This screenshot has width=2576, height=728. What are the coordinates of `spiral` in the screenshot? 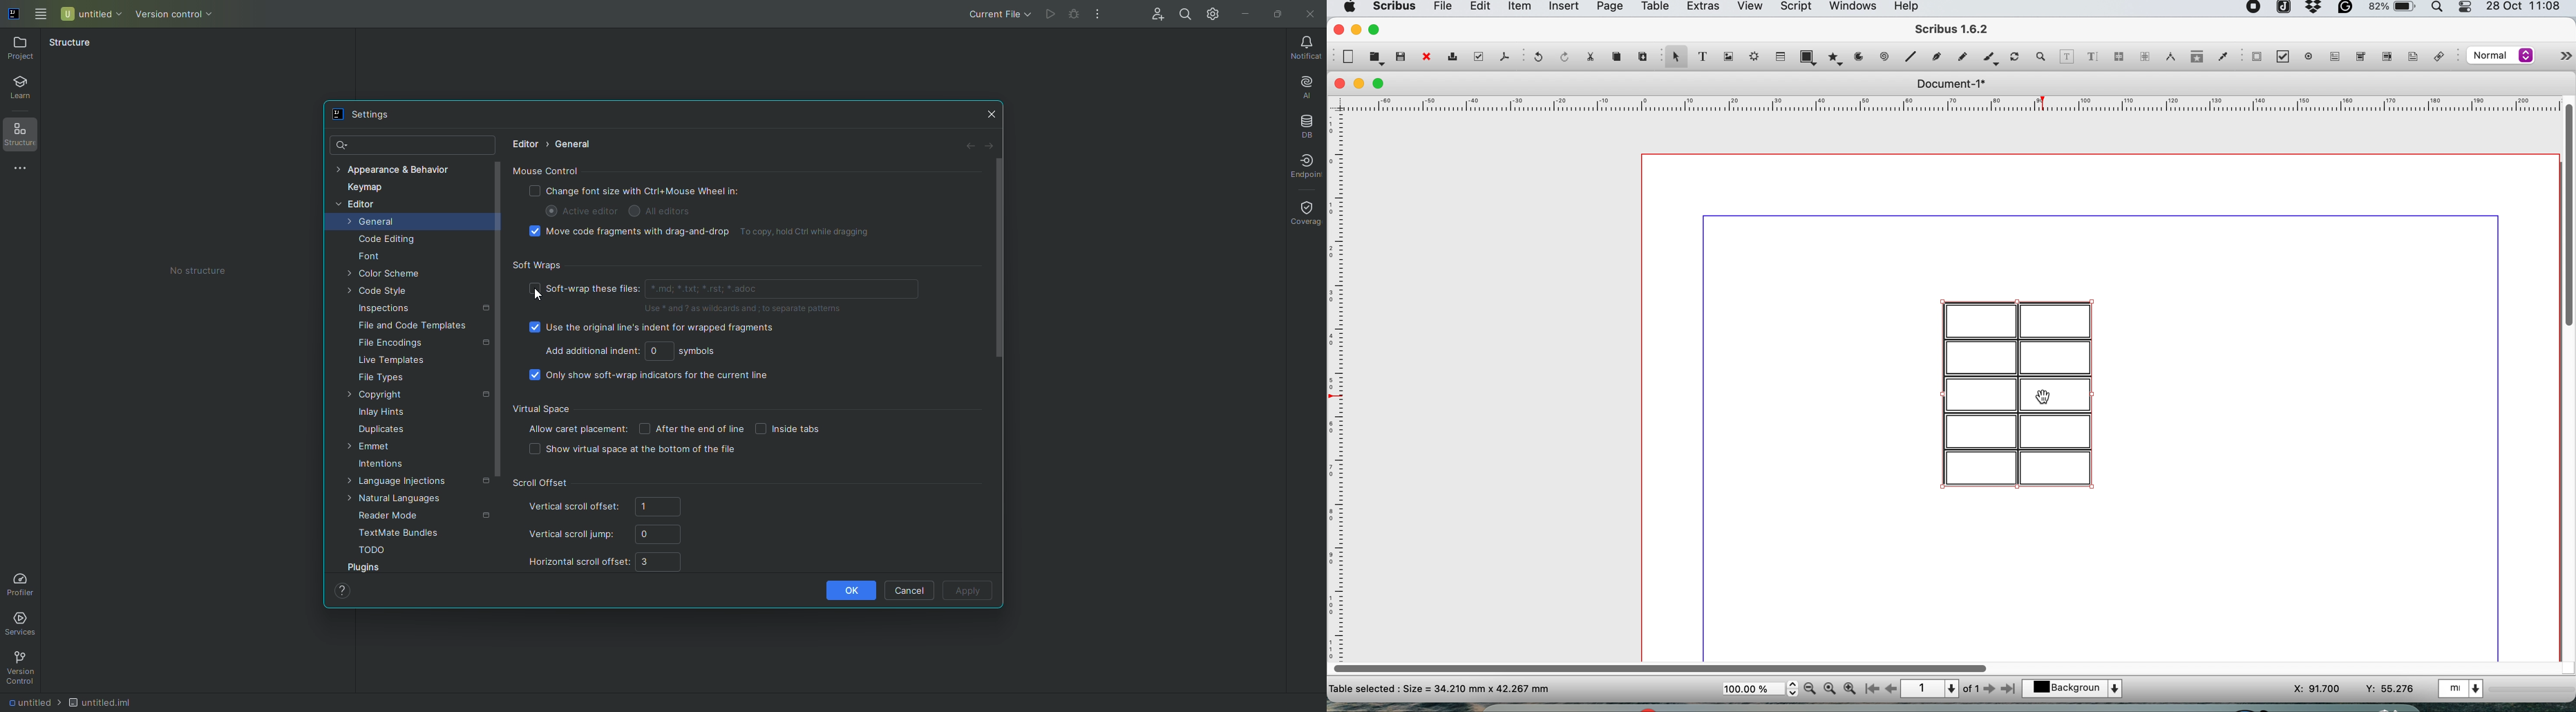 It's located at (1886, 56).